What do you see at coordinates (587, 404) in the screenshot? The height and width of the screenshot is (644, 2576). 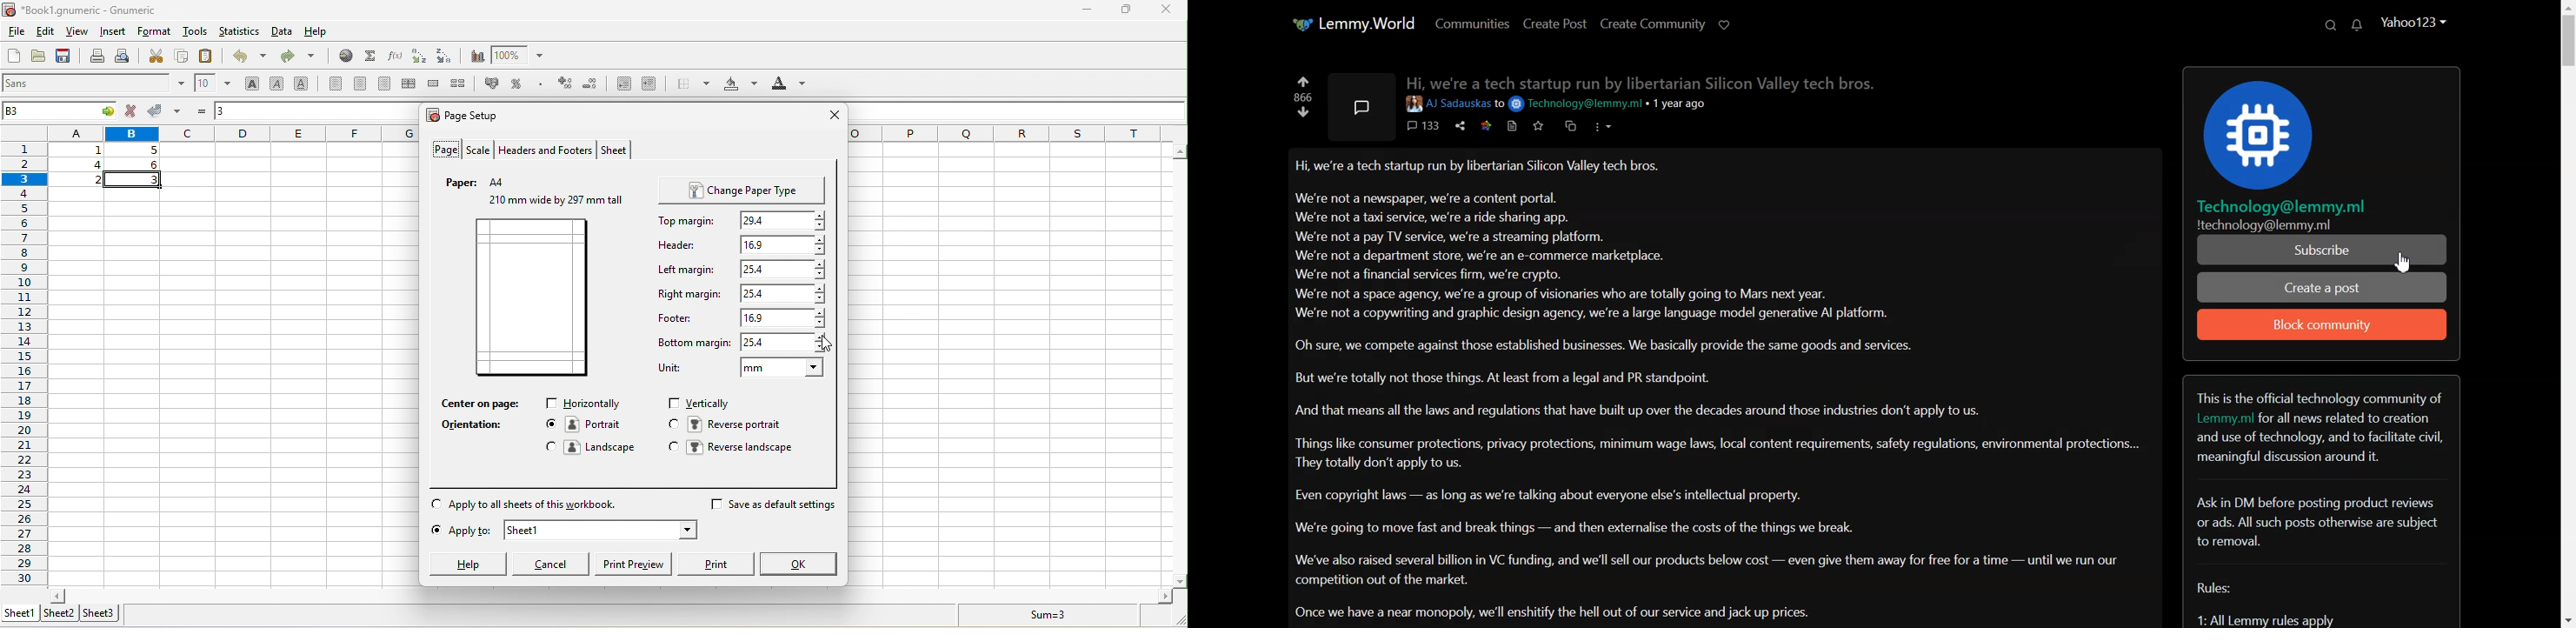 I see `horizontally` at bounding box center [587, 404].